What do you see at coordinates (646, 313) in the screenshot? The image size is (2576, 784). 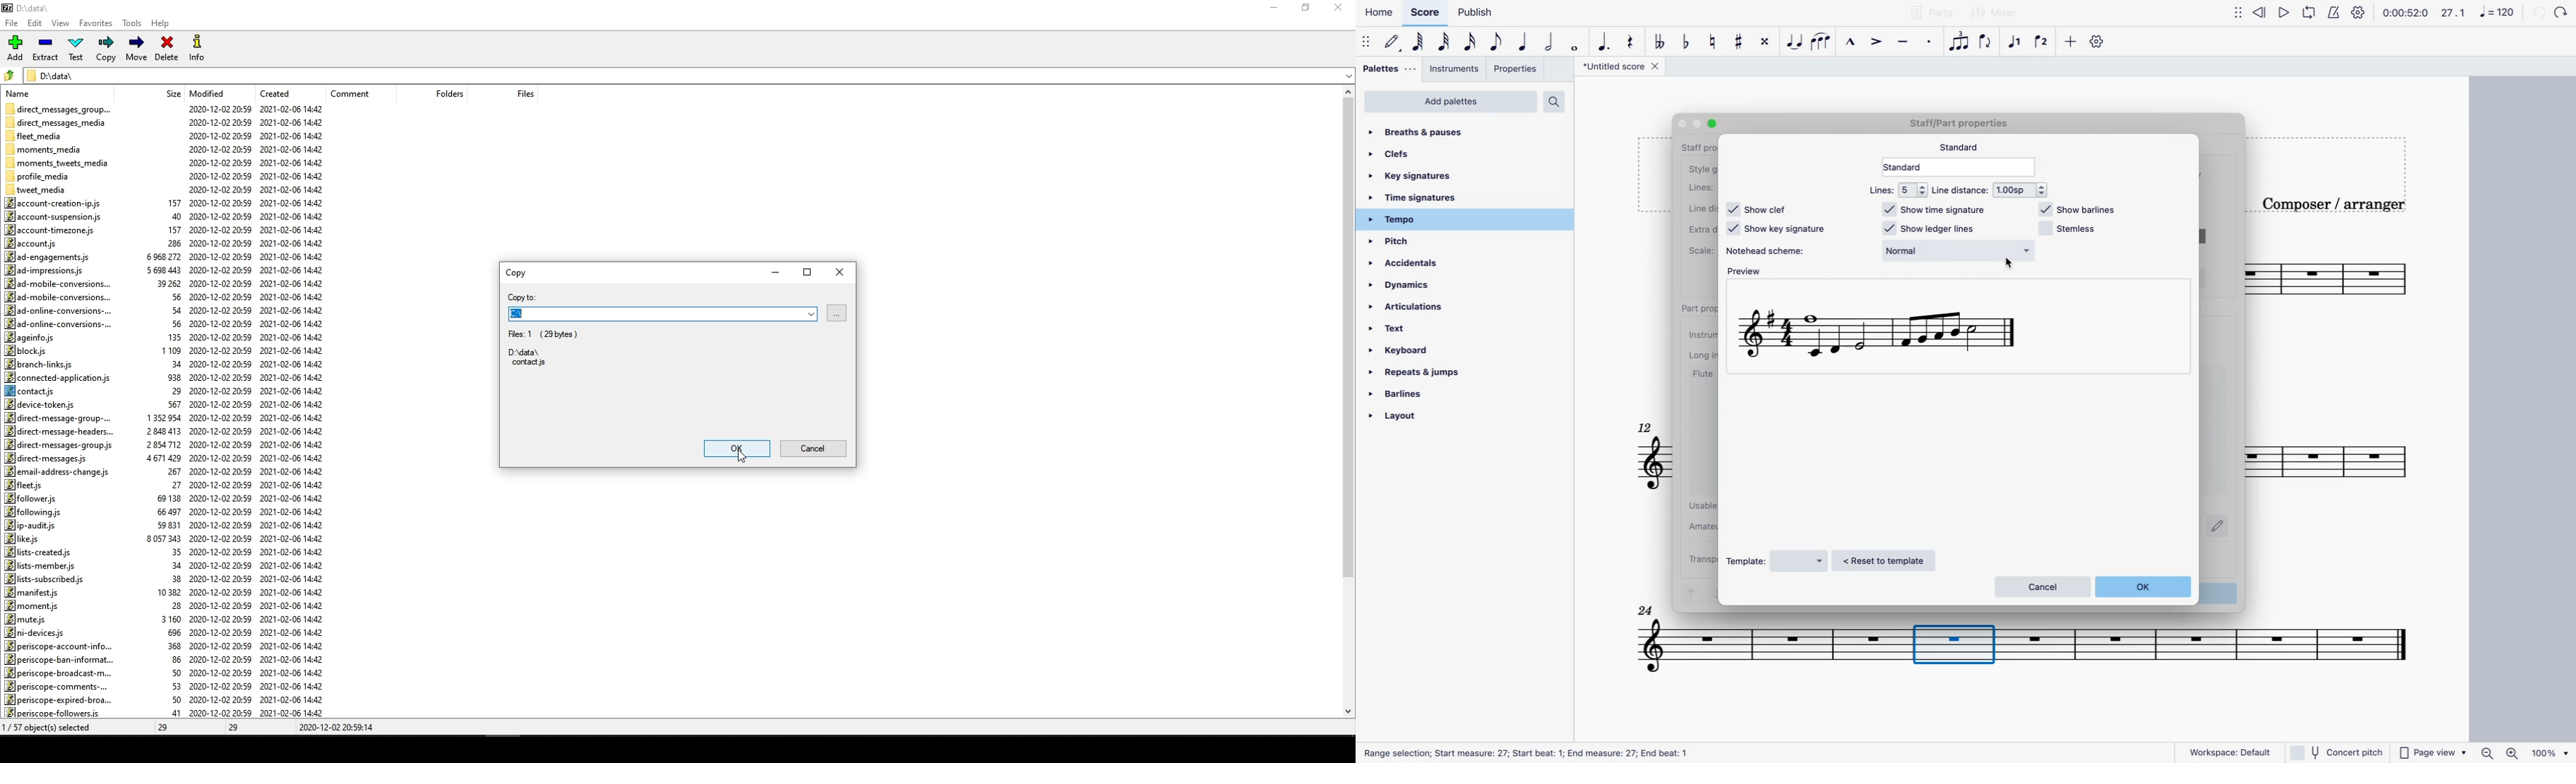 I see `D:\data\` at bounding box center [646, 313].